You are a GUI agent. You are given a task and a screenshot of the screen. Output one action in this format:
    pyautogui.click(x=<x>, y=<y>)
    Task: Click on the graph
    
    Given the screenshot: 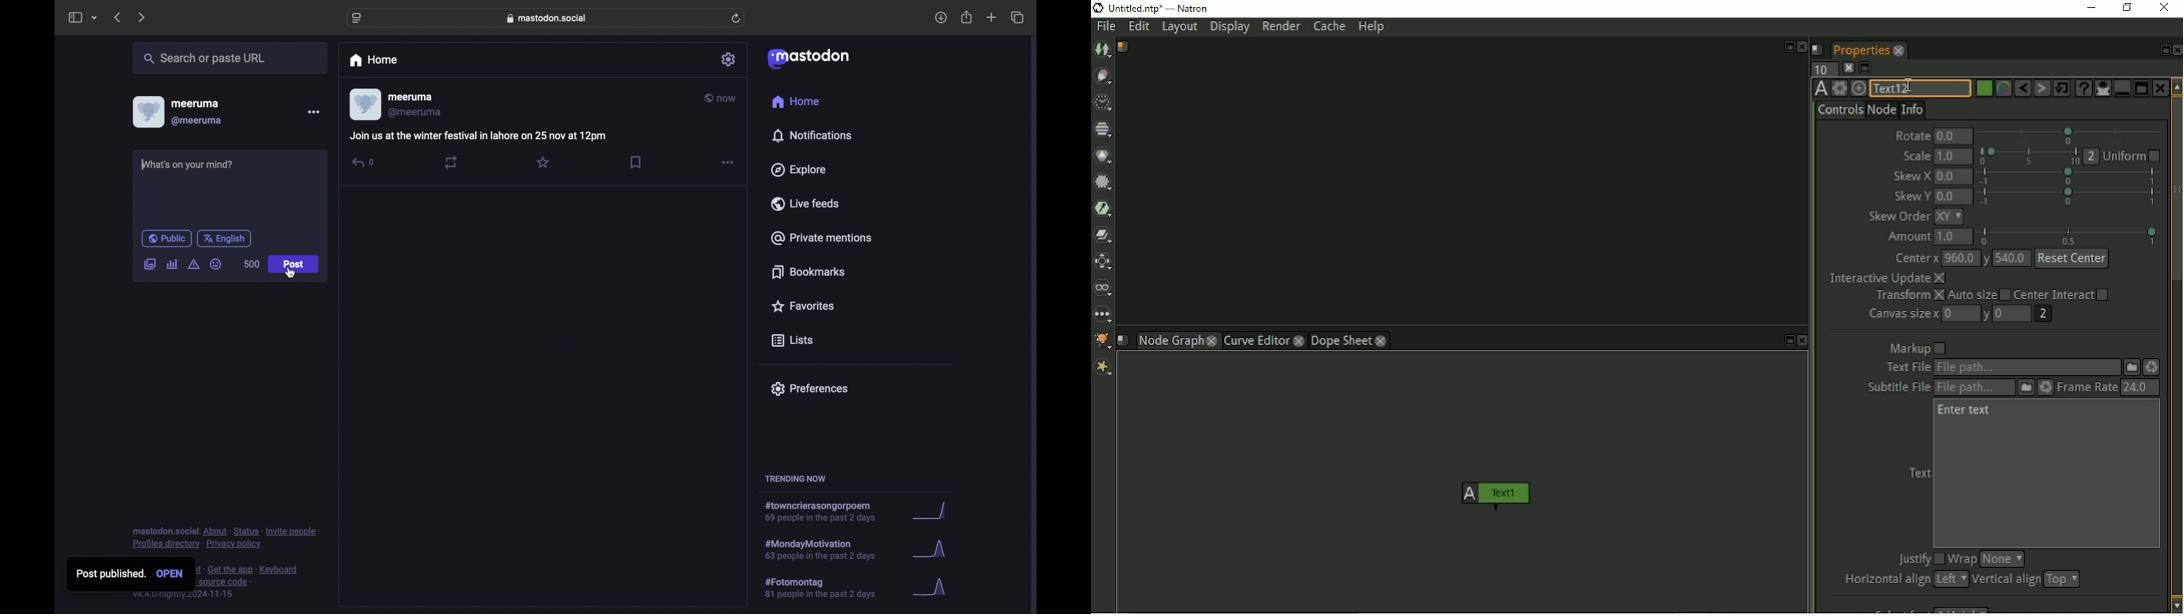 What is the action you would take?
    pyautogui.click(x=934, y=588)
    